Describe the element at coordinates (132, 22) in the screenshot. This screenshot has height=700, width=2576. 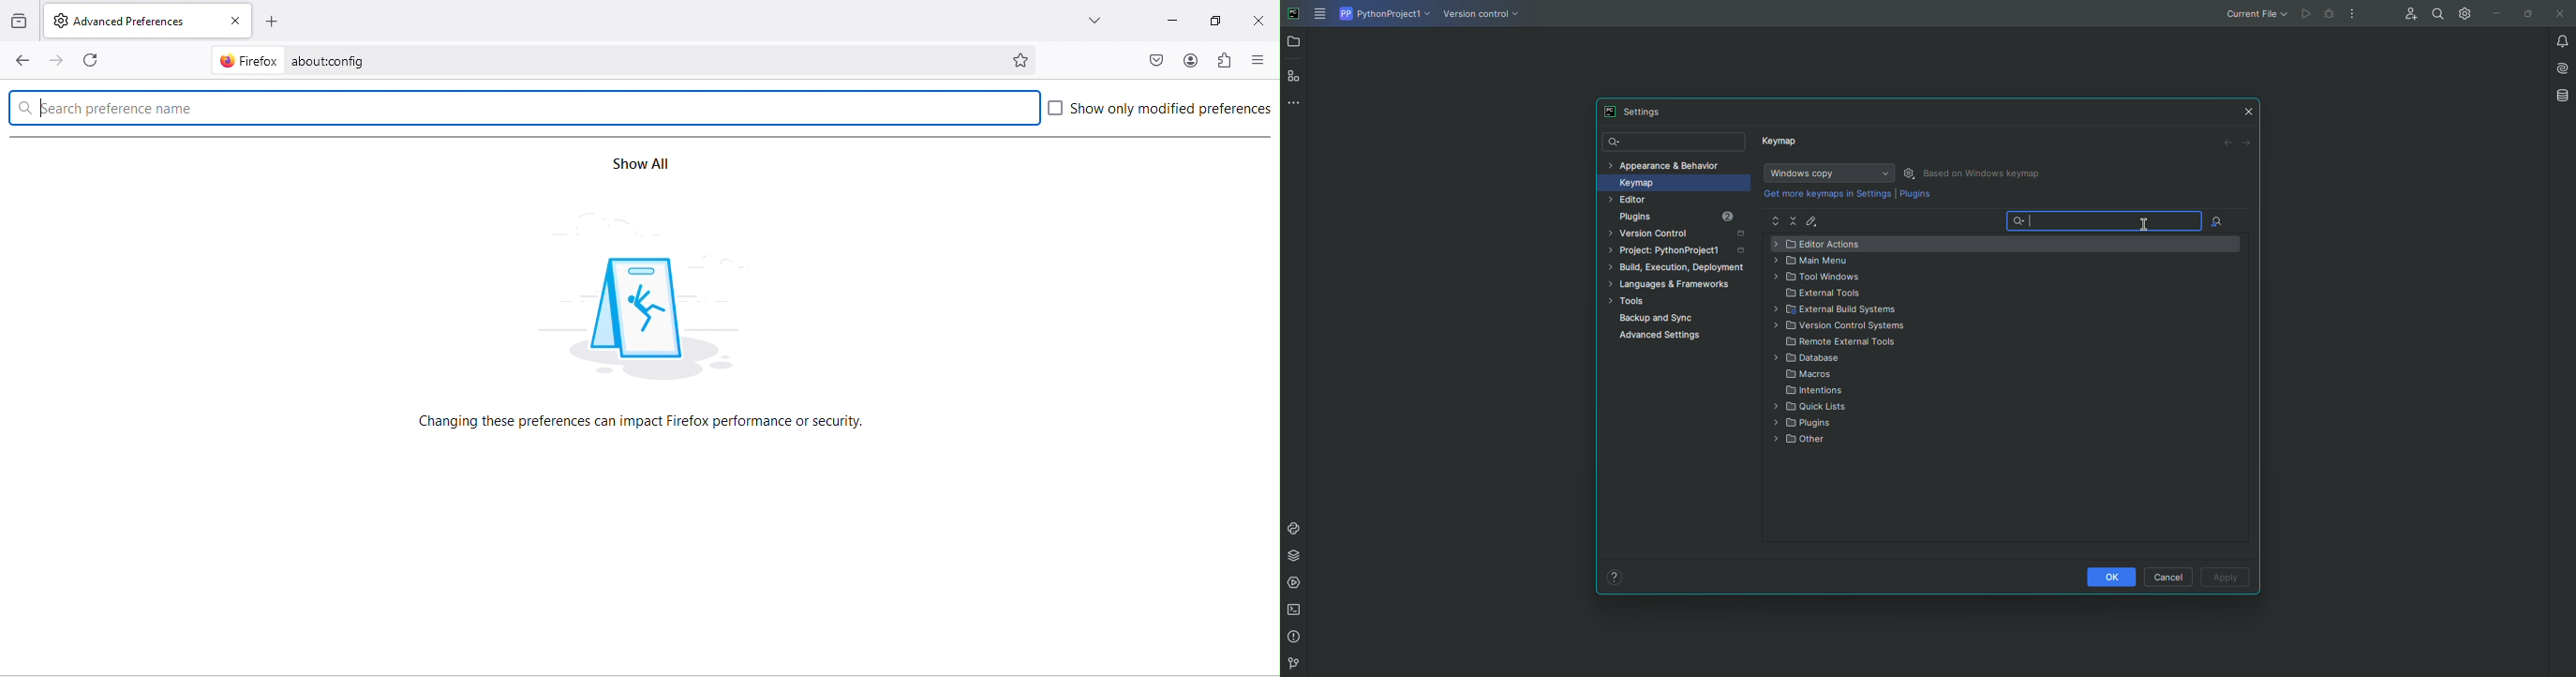
I see `advanced preferences` at that location.